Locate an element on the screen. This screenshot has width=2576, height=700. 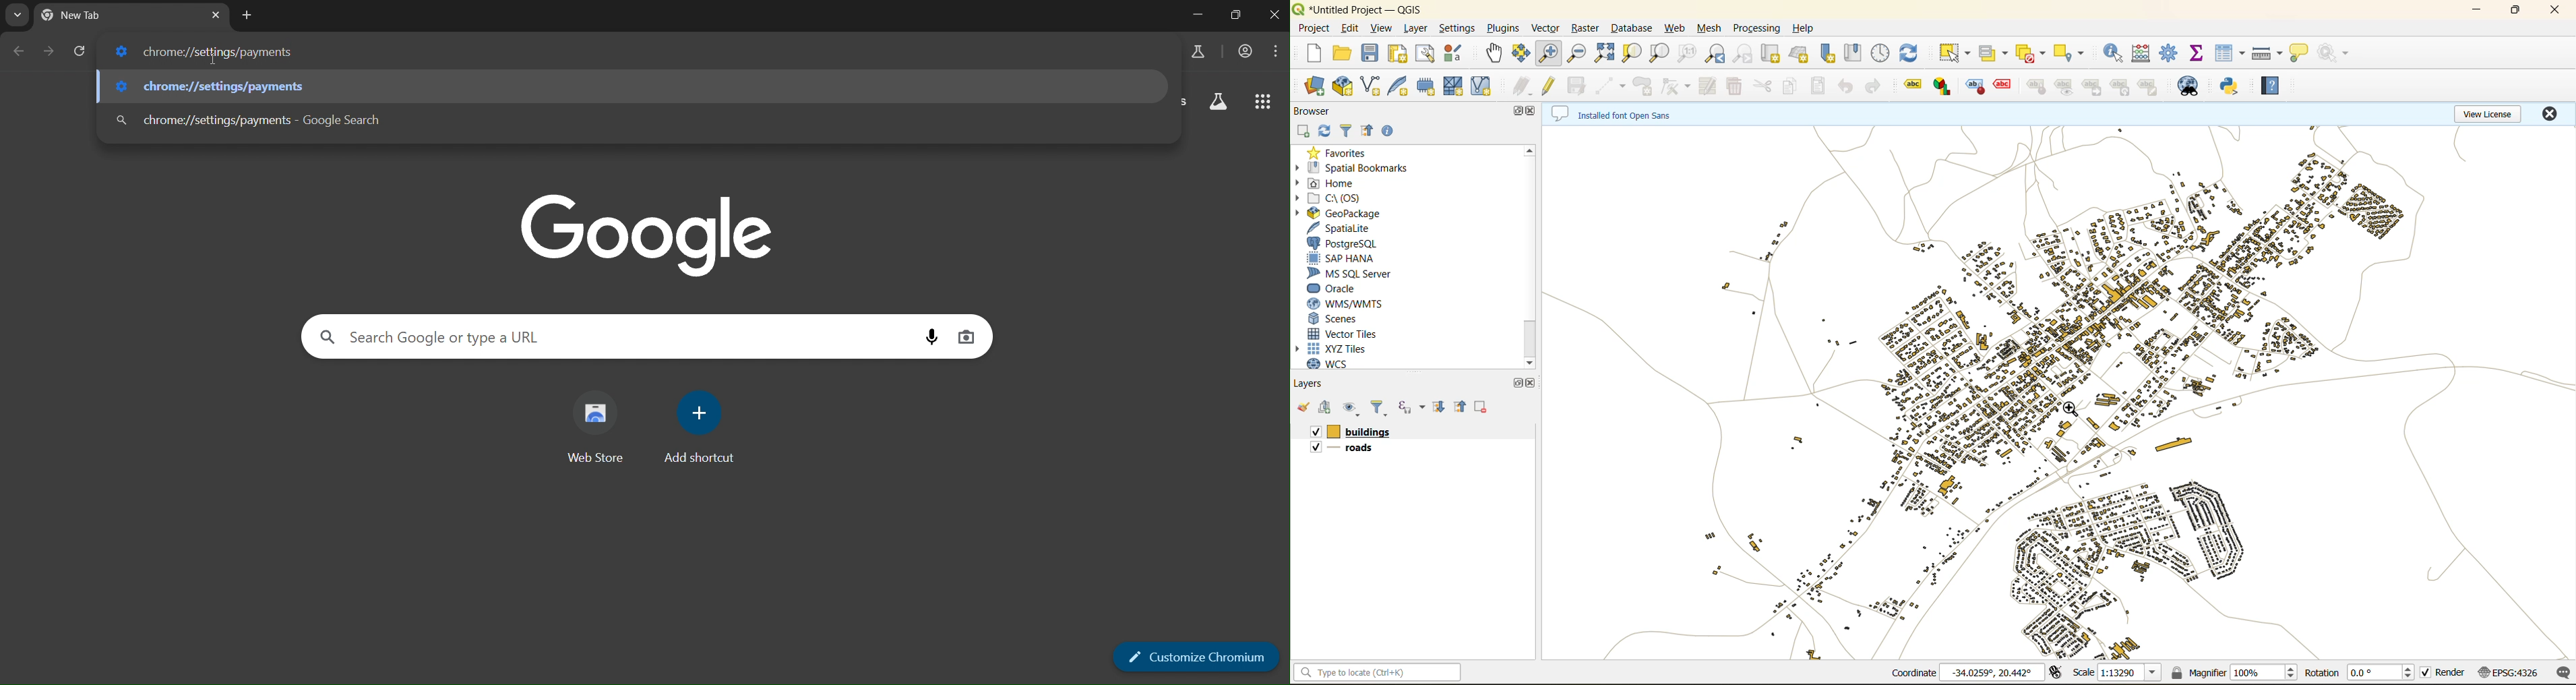
add is located at coordinates (1325, 409).